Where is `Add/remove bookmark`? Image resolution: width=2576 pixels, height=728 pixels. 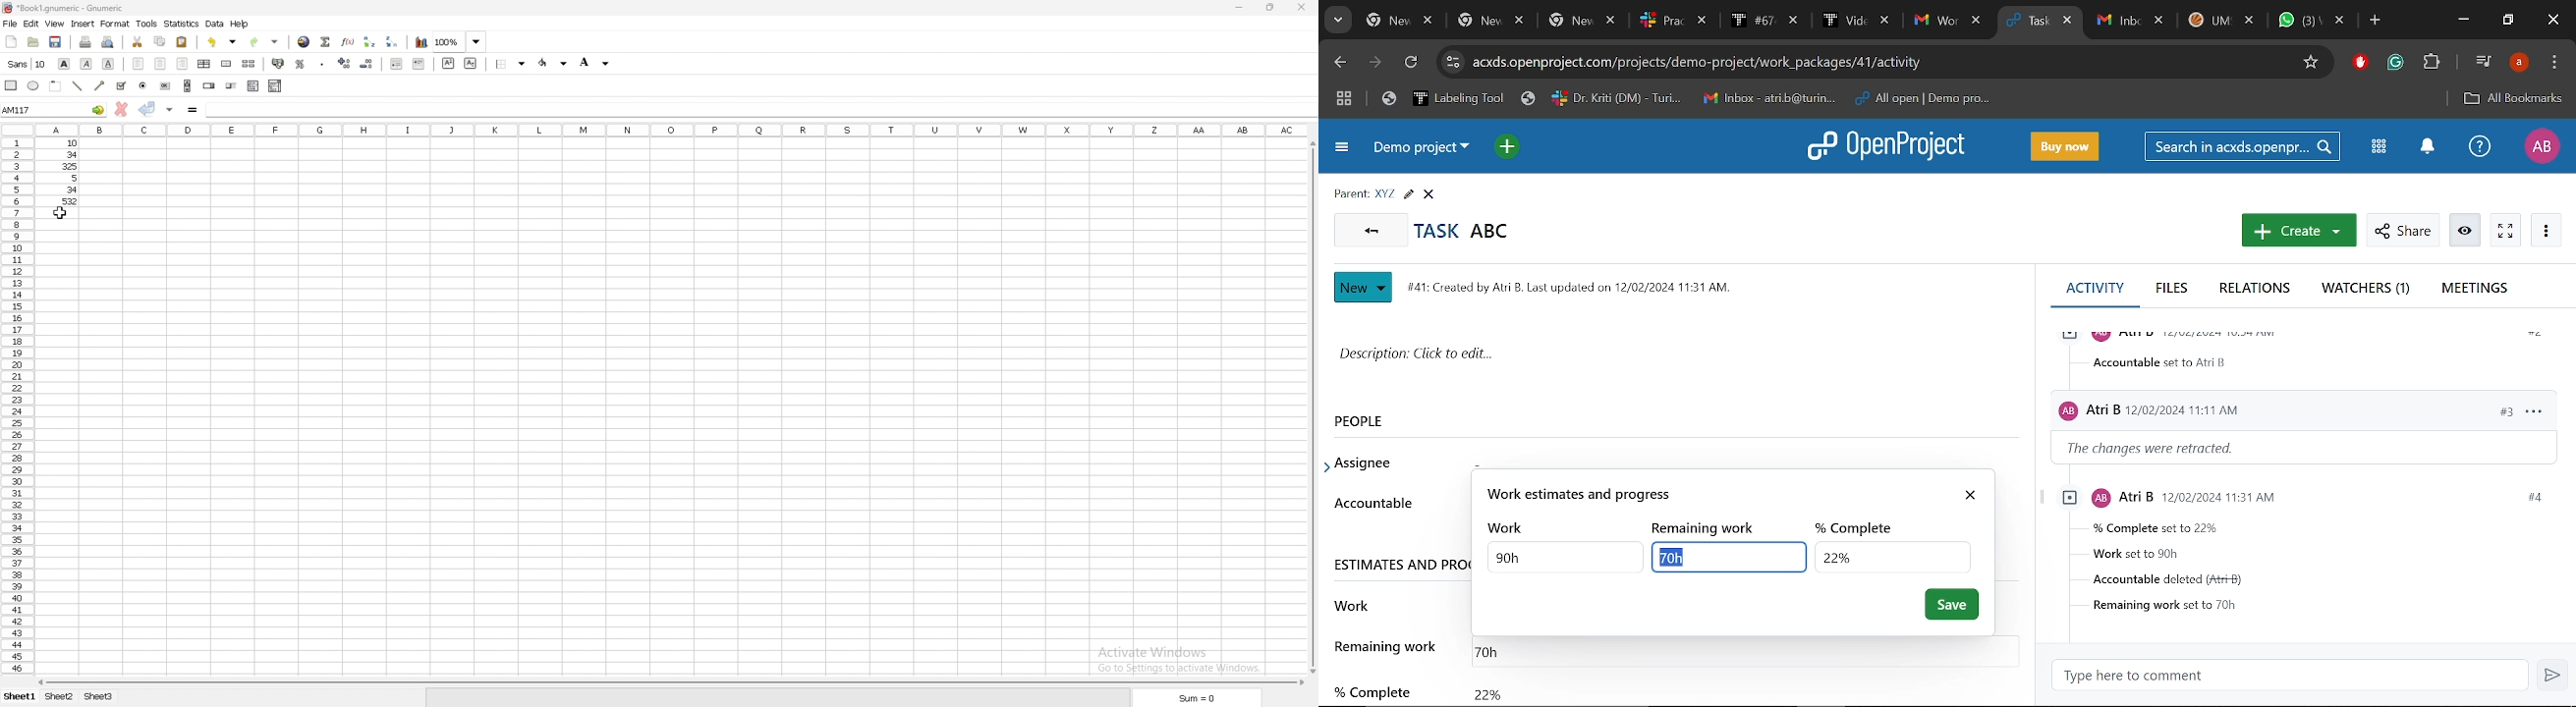
Add/remove bookmark is located at coordinates (2313, 60).